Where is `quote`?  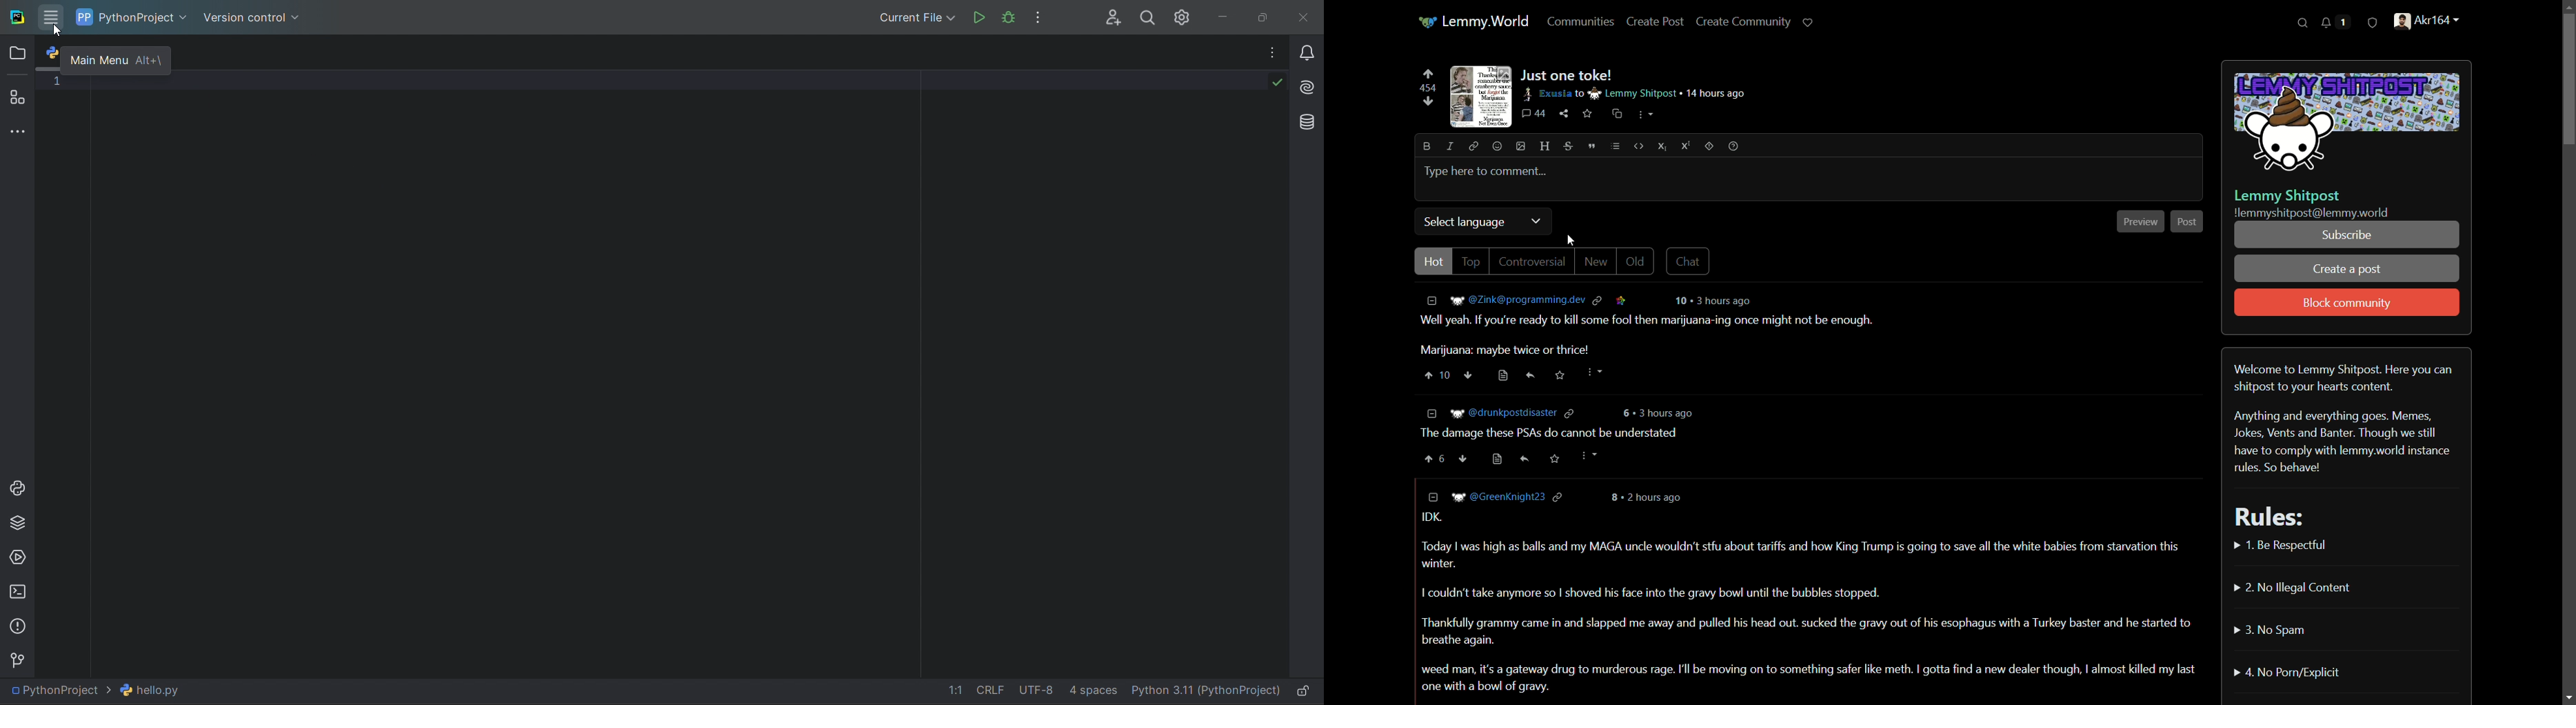 quote is located at coordinates (1591, 146).